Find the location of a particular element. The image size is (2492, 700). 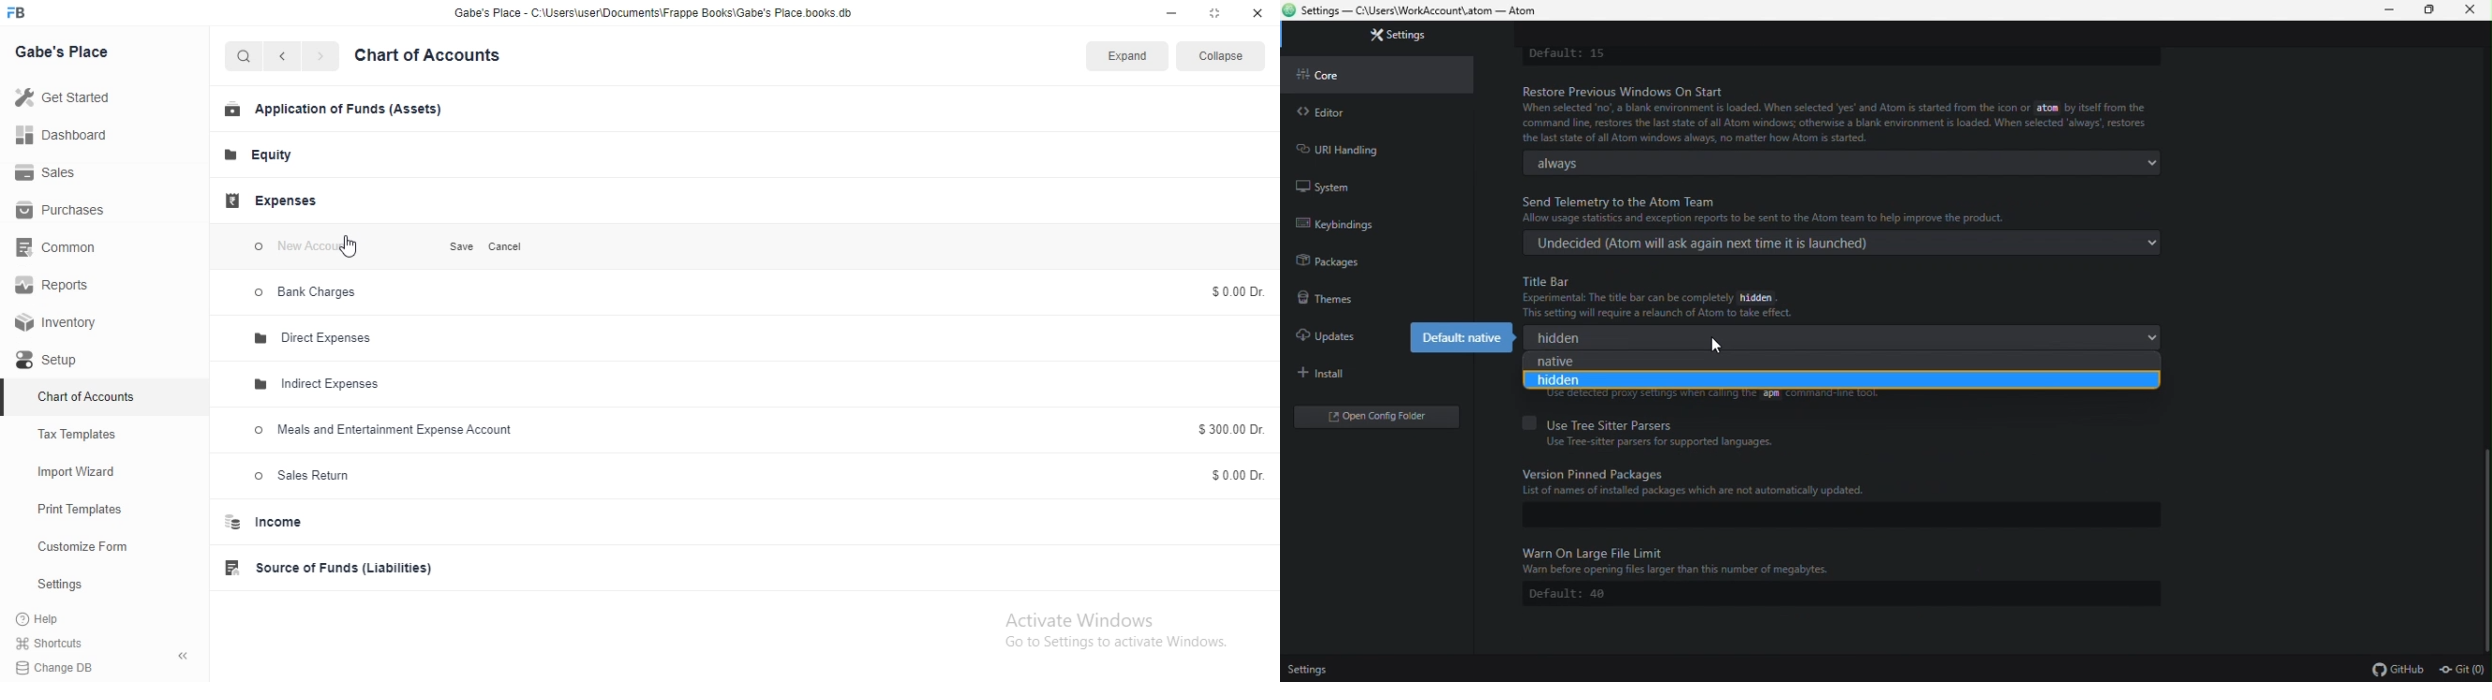

Cursor is located at coordinates (362, 248).